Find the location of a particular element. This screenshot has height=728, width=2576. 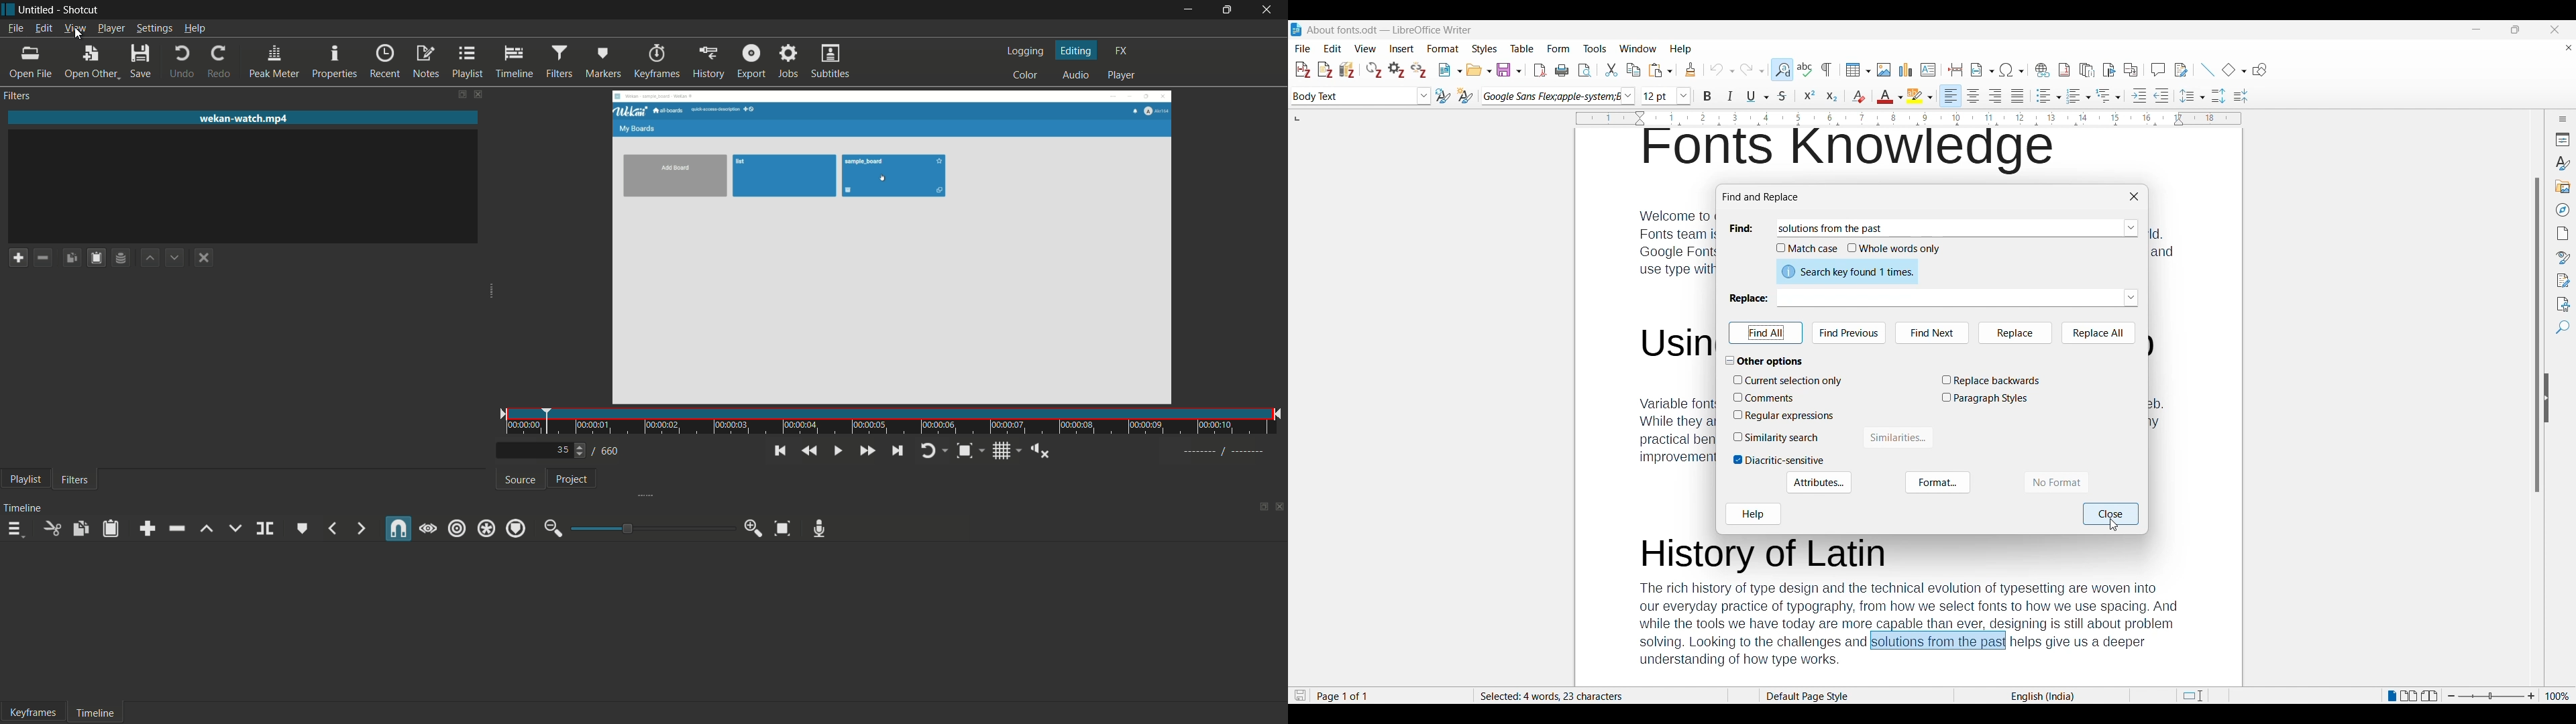

Set line spacing is located at coordinates (2192, 96).